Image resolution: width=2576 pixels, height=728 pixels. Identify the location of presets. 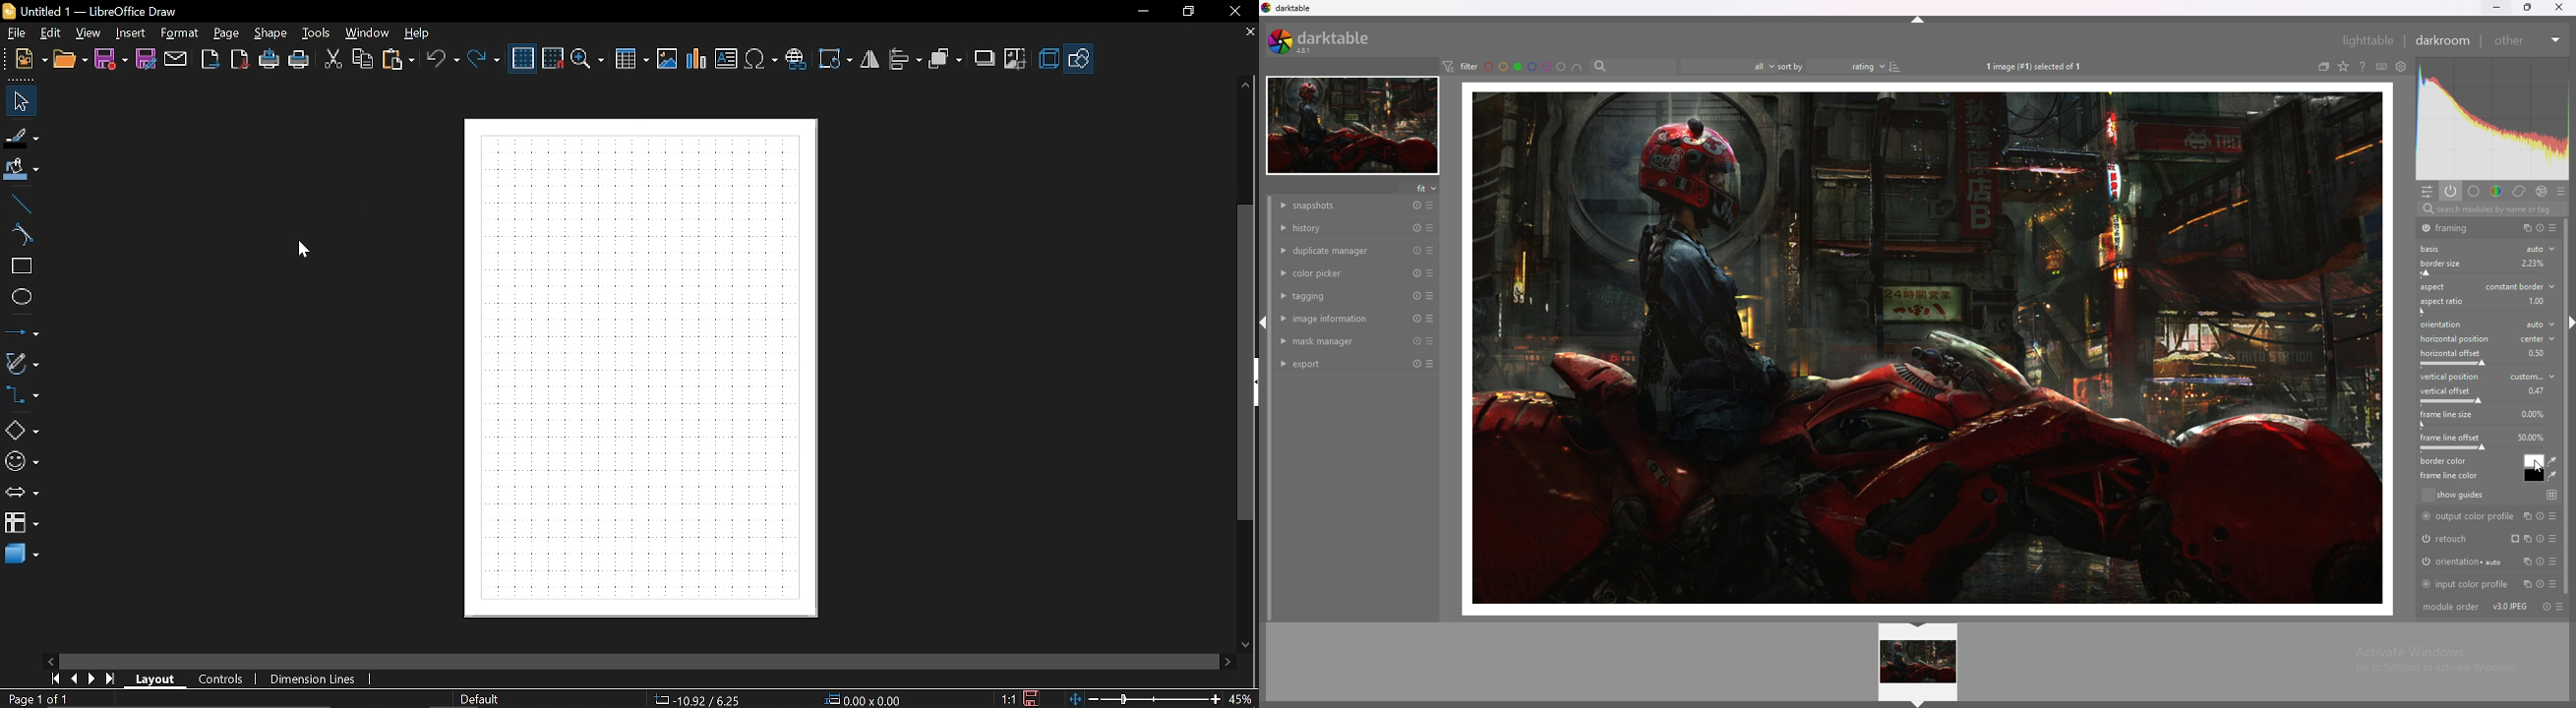
(1432, 273).